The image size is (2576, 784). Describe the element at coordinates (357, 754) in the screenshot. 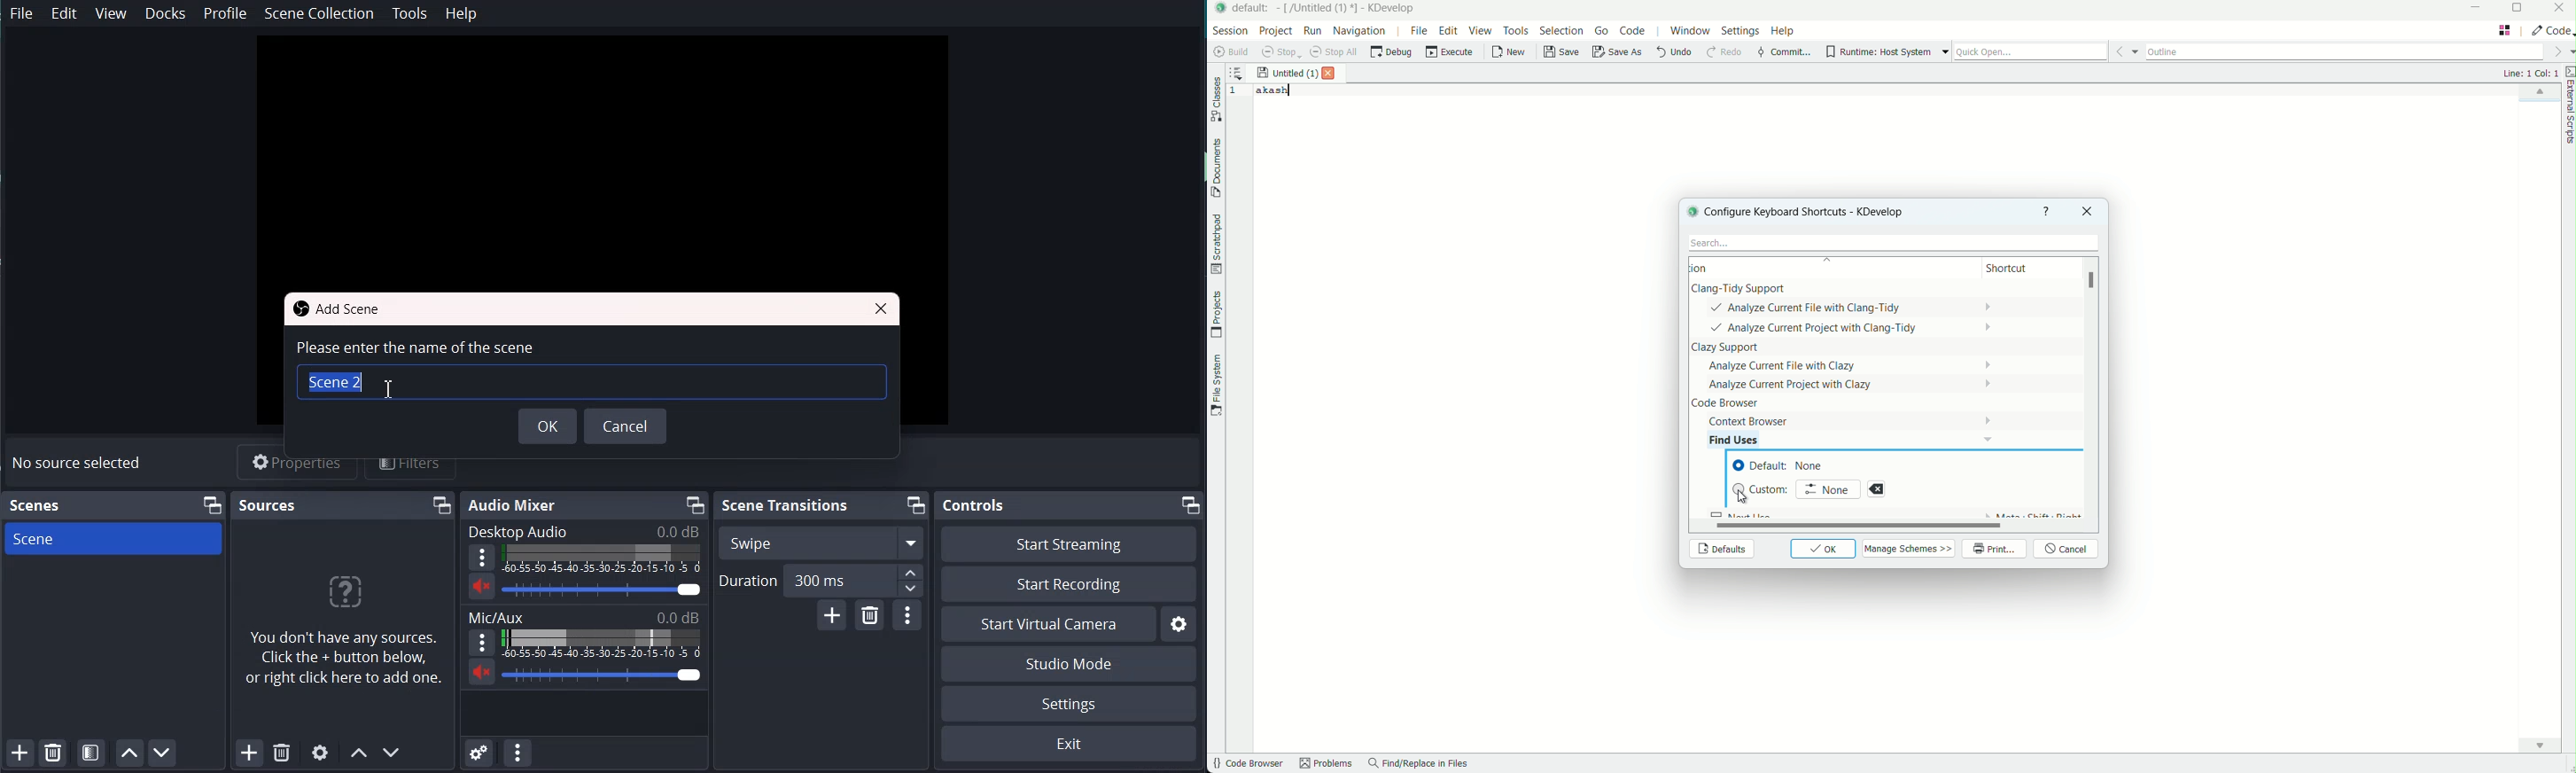

I see `Move scene Up` at that location.